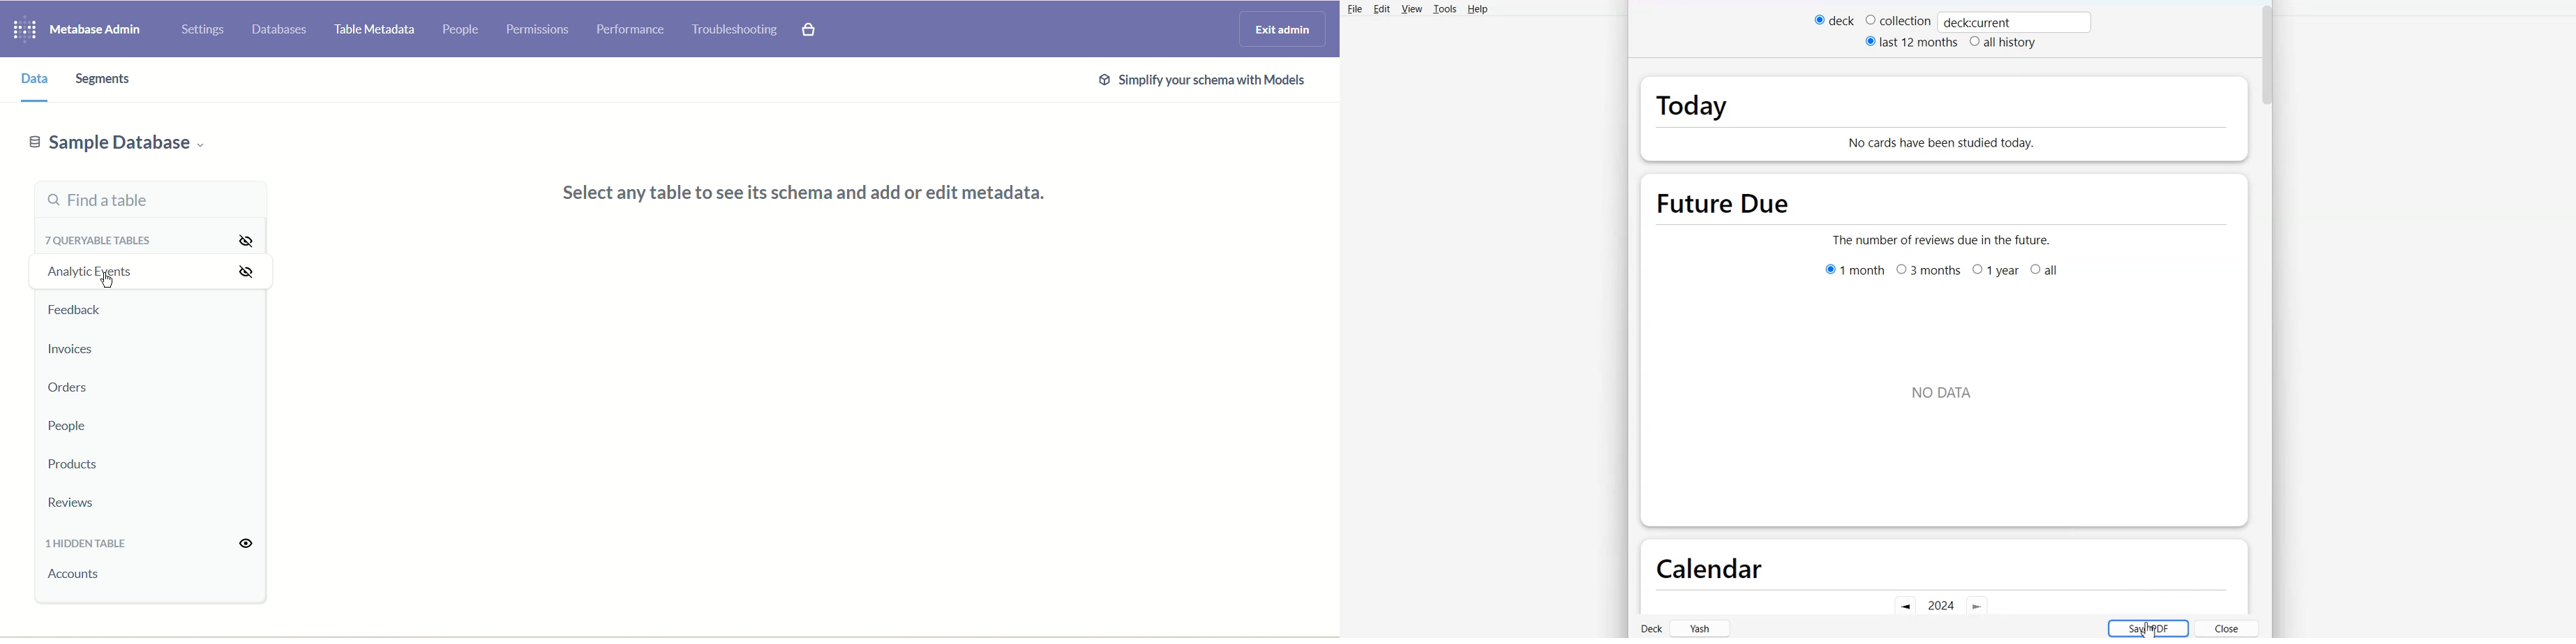 This screenshot has height=644, width=2576. What do you see at coordinates (94, 276) in the screenshot?
I see `Analytic events` at bounding box center [94, 276].